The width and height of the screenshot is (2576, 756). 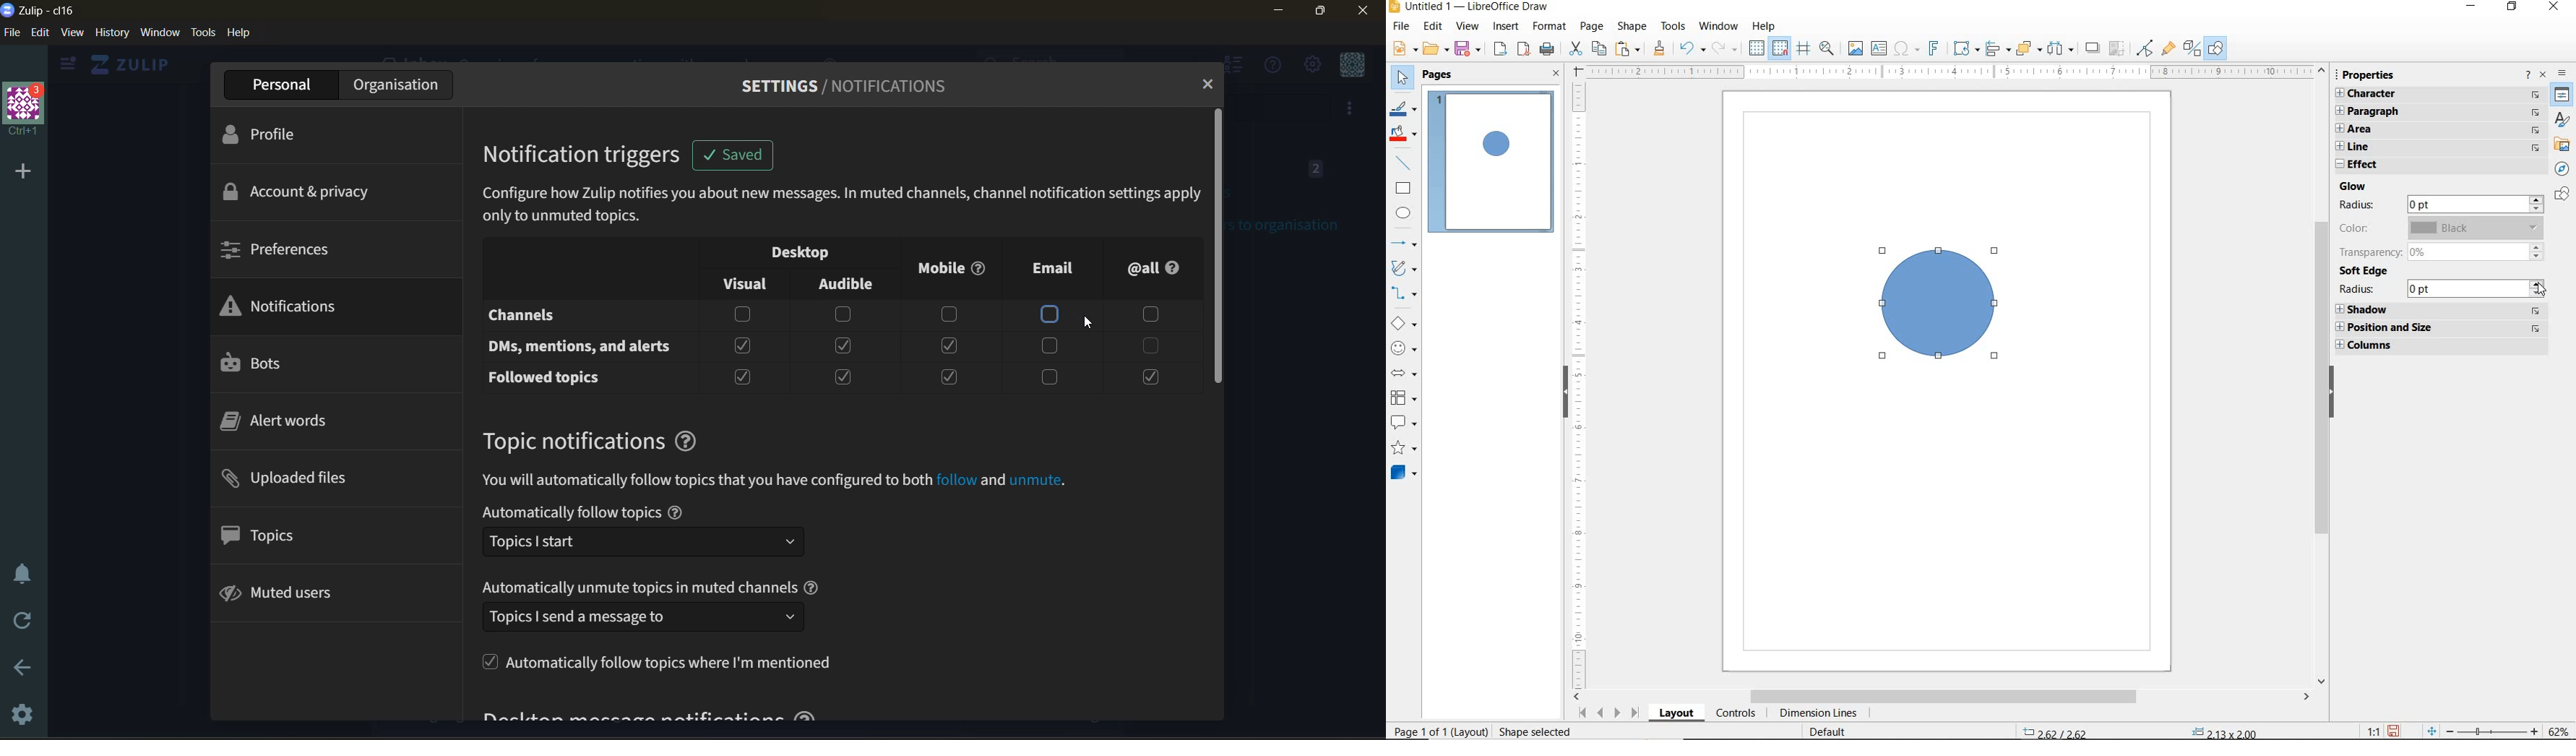 What do you see at coordinates (2352, 186) in the screenshot?
I see `GLOW` at bounding box center [2352, 186].